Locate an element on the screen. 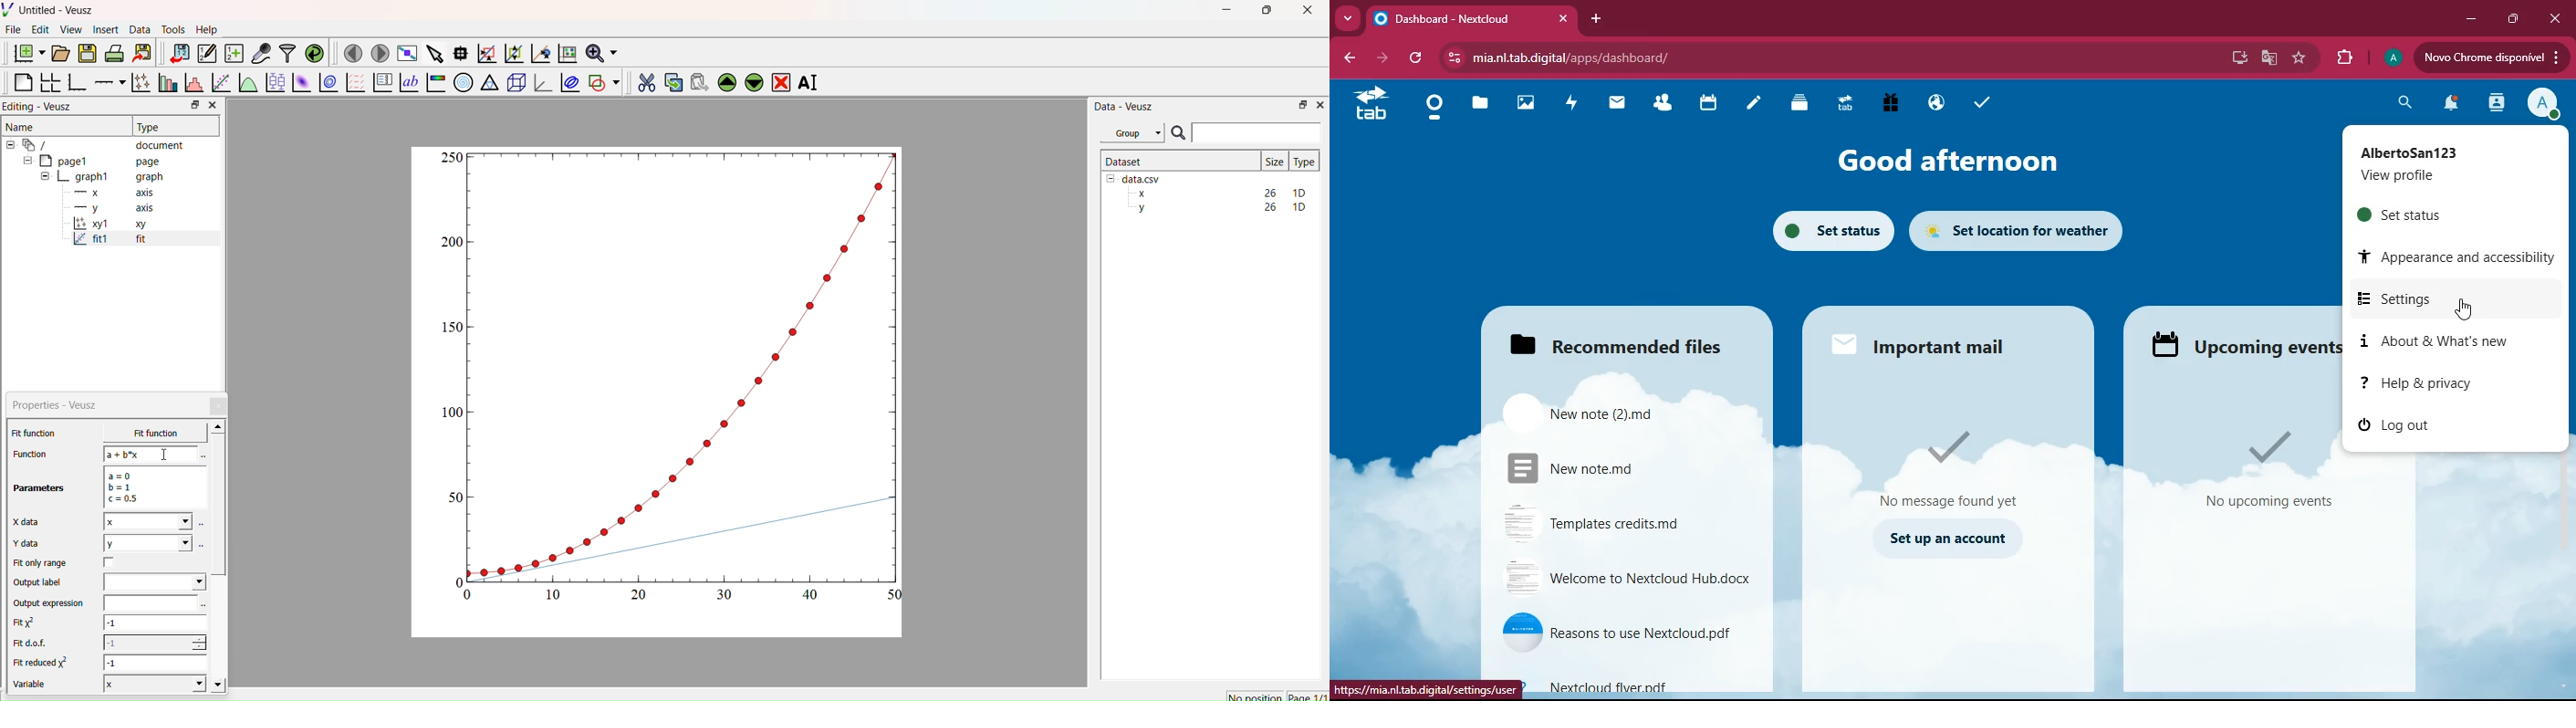 This screenshot has width=2576, height=728. set status is located at coordinates (2454, 215).